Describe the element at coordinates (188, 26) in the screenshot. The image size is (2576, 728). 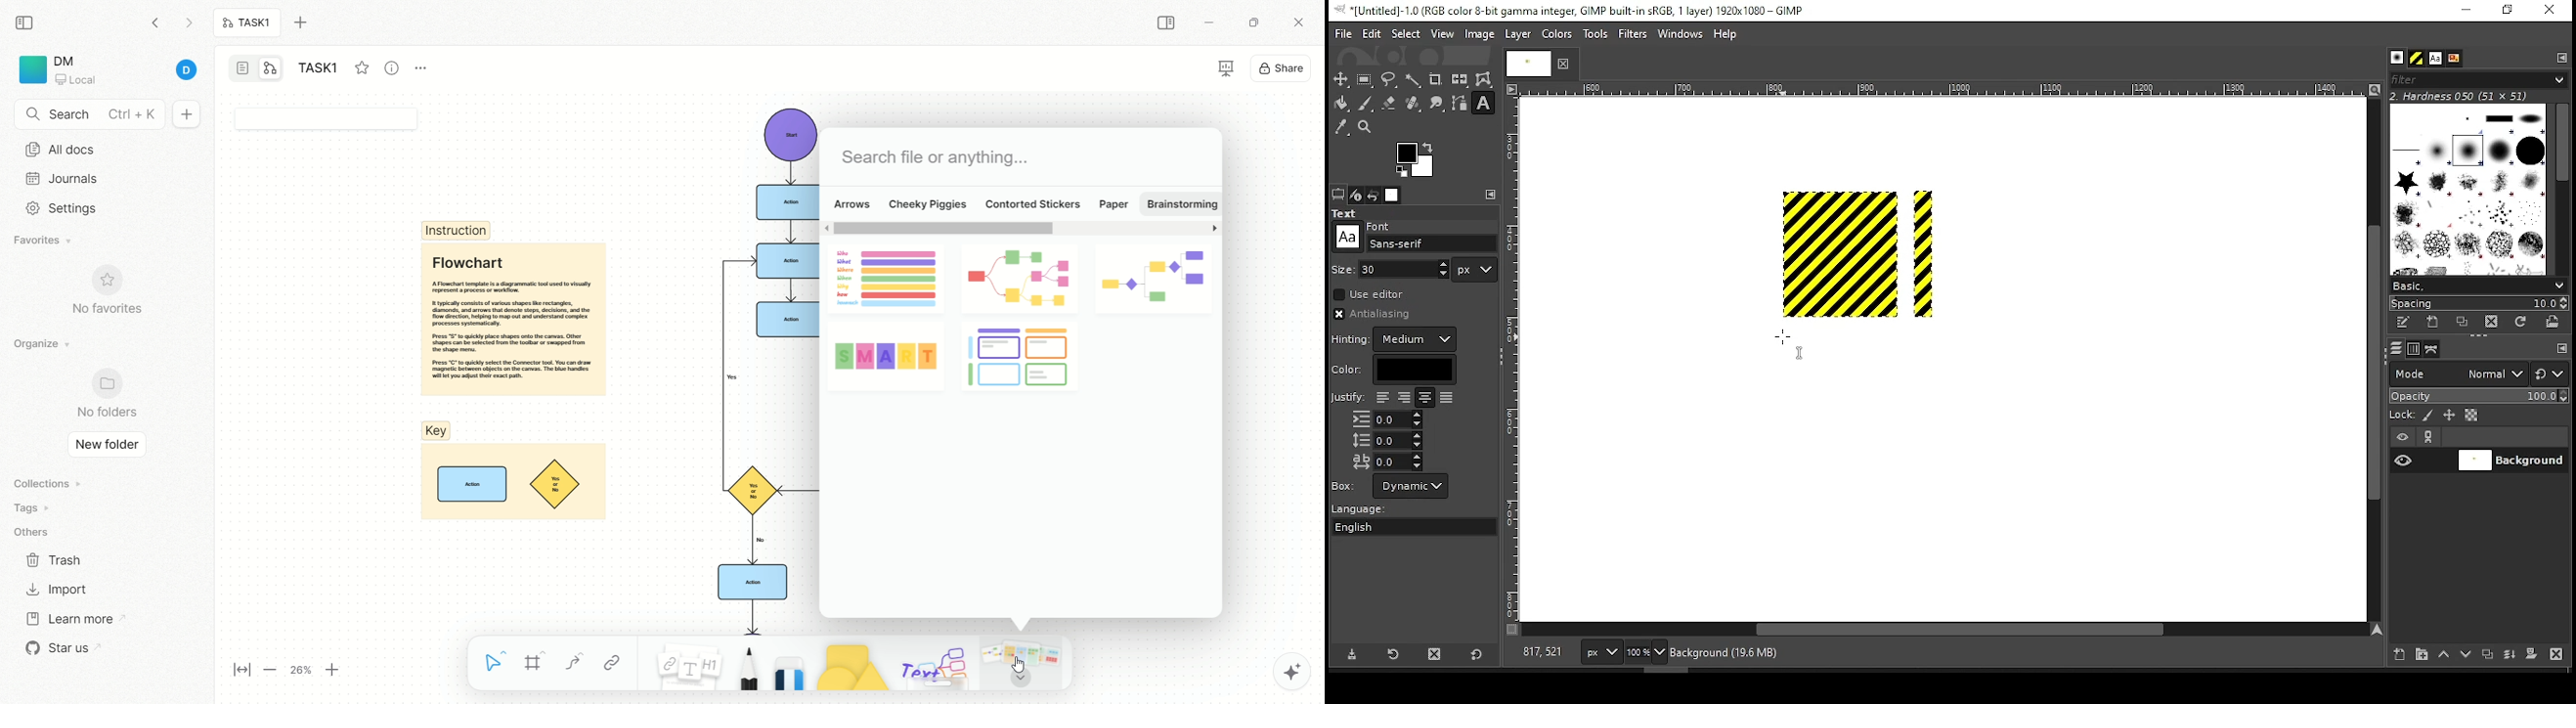
I see `go forward` at that location.